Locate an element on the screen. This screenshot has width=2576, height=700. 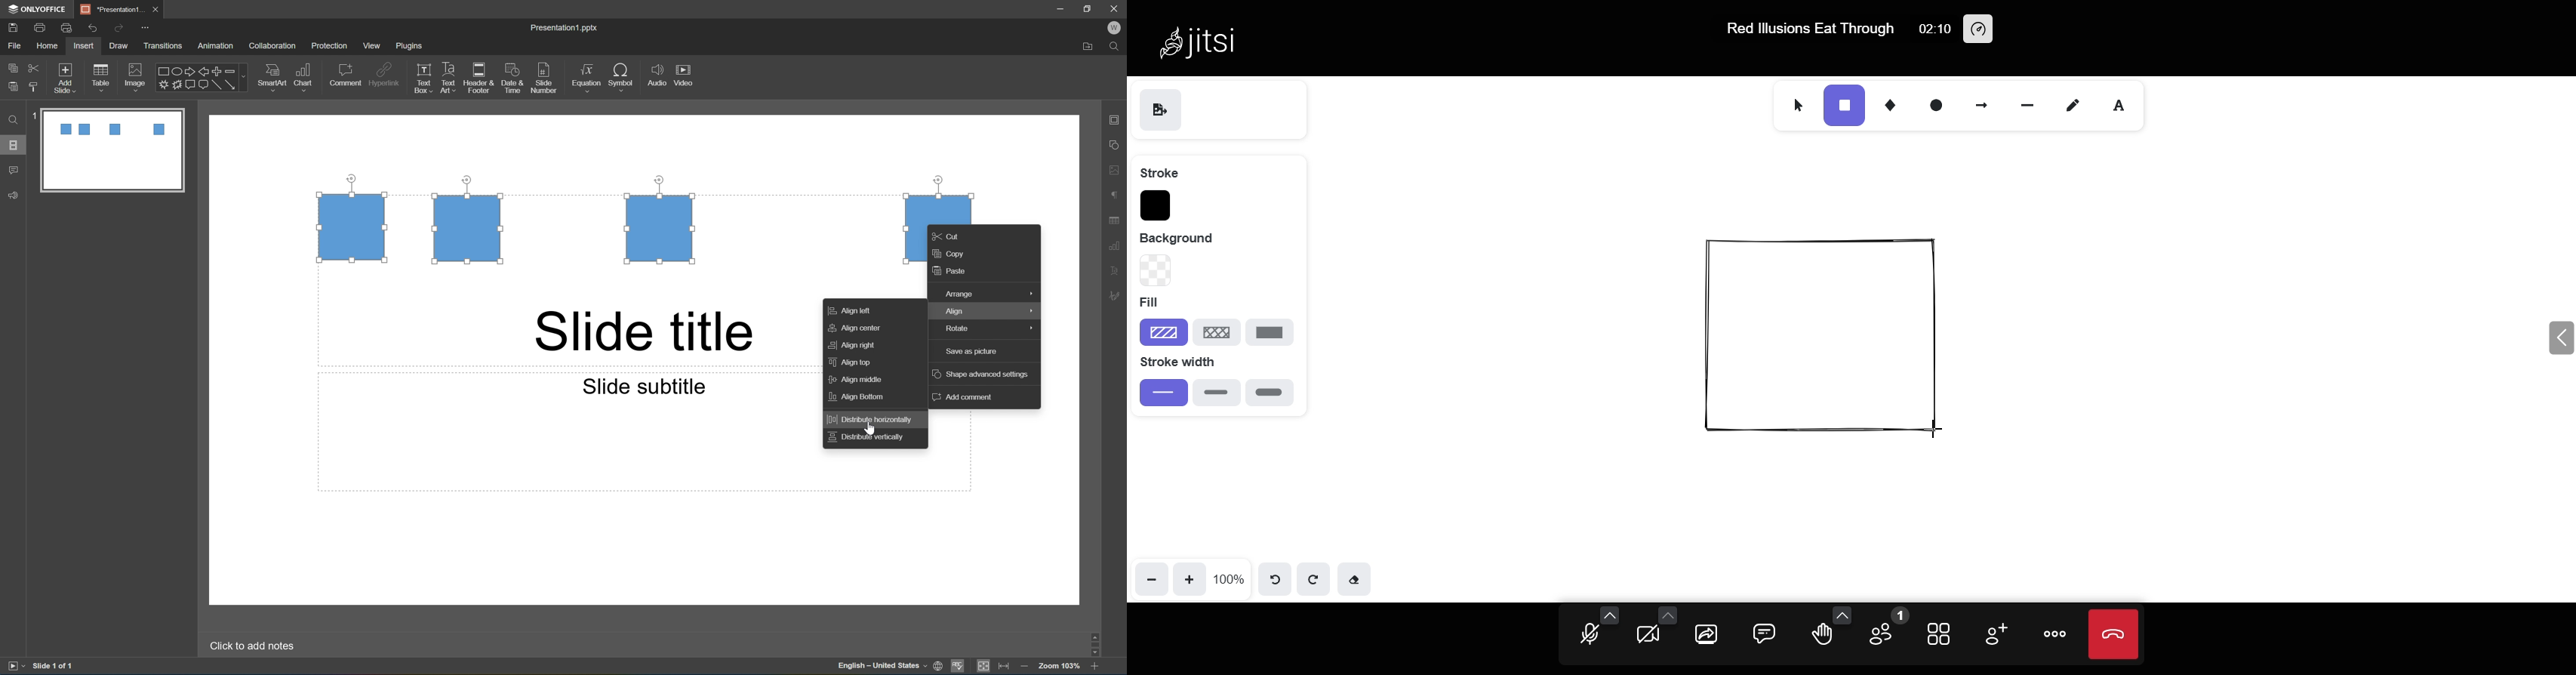
align top is located at coordinates (850, 363).